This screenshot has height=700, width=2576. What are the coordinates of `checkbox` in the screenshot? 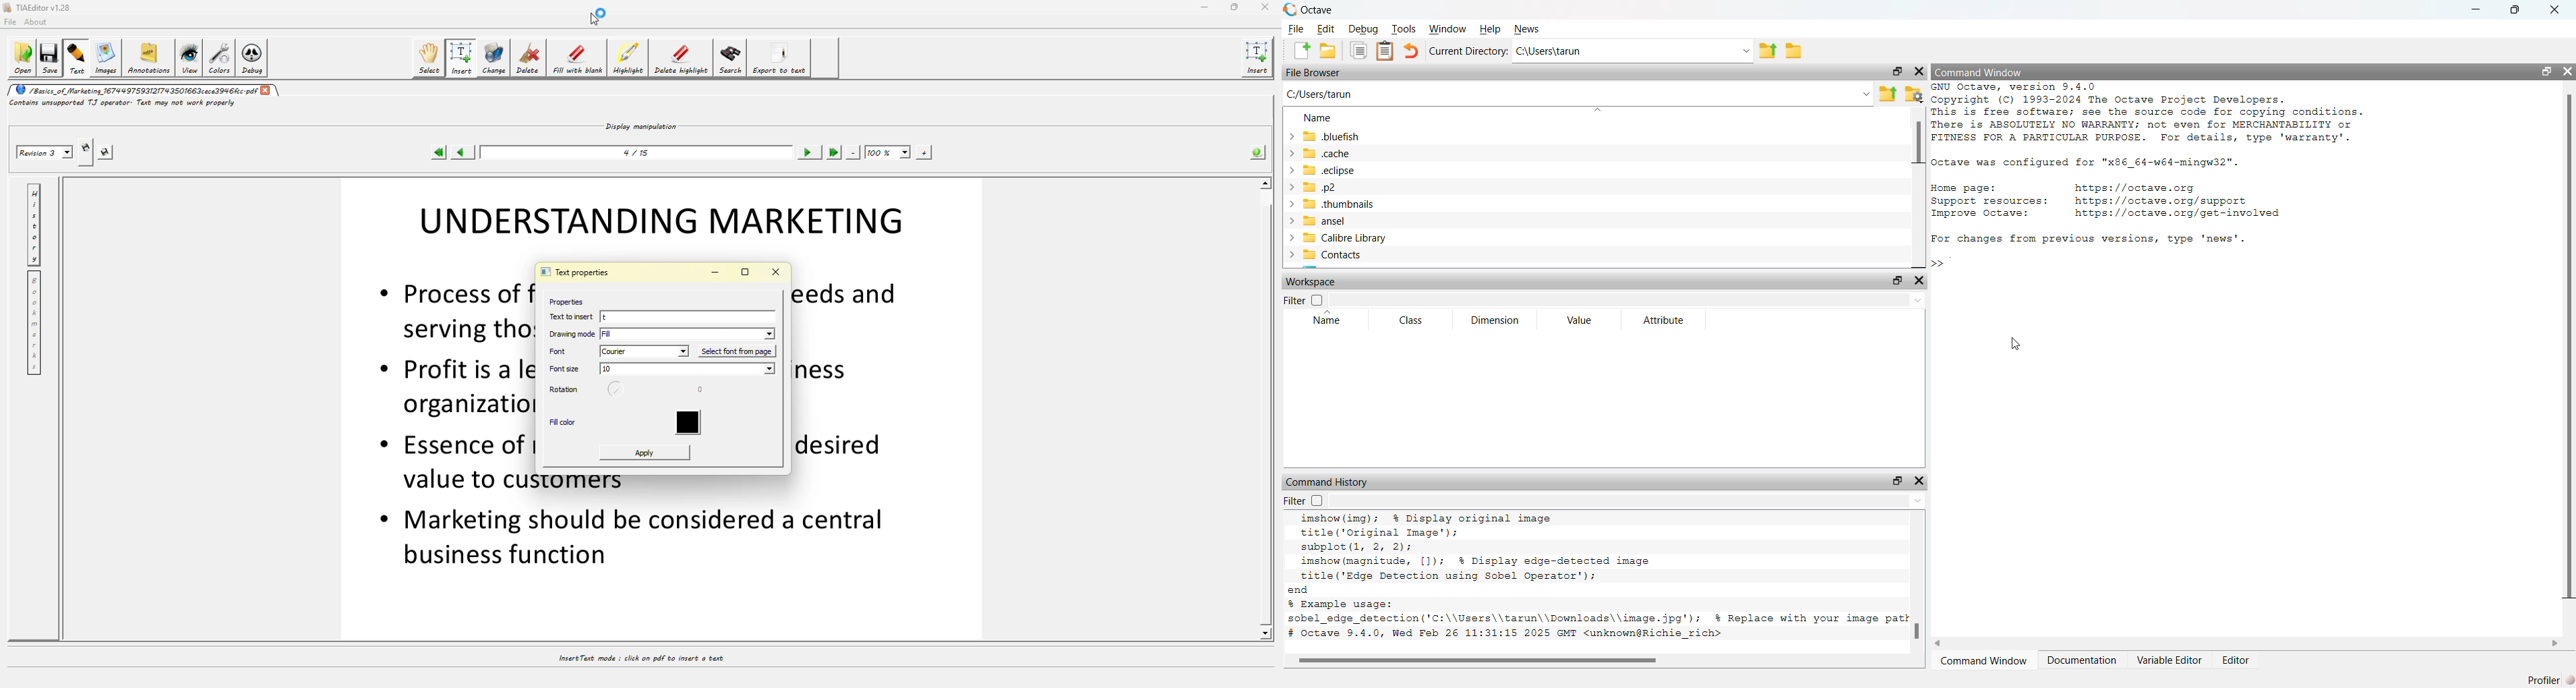 It's located at (1319, 501).